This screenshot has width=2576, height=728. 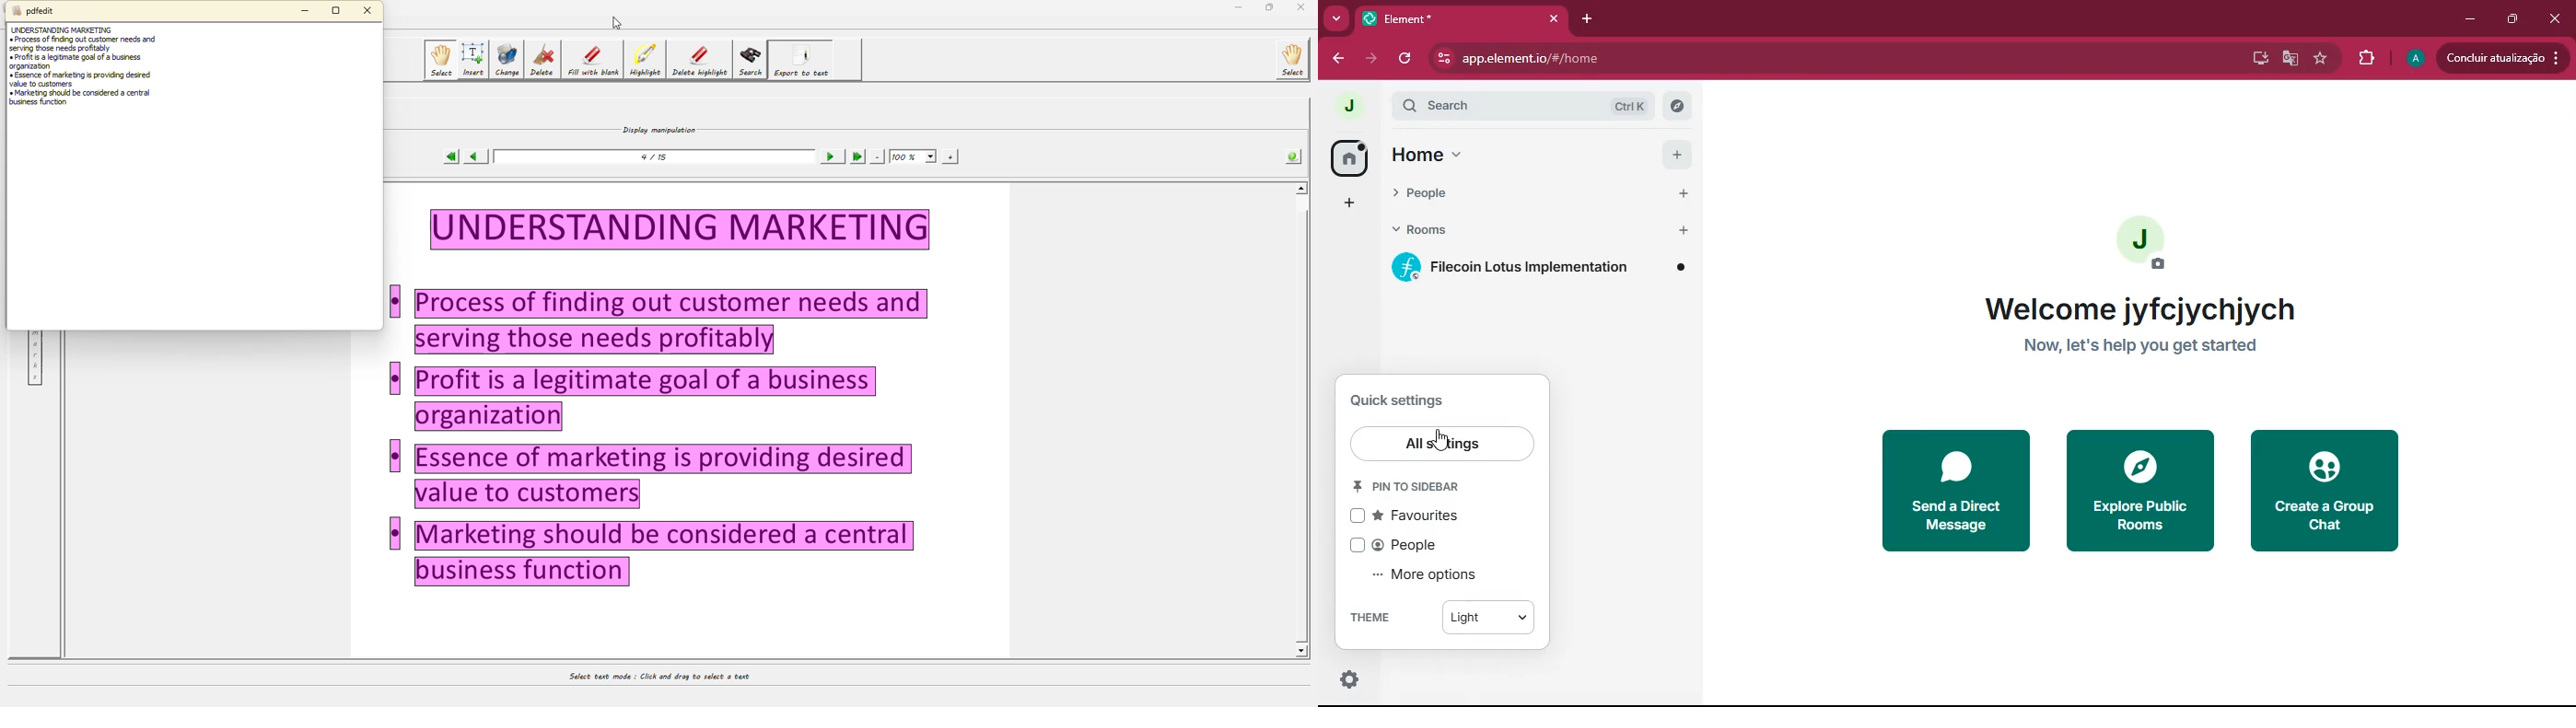 I want to click on profile picture, so click(x=1344, y=105).